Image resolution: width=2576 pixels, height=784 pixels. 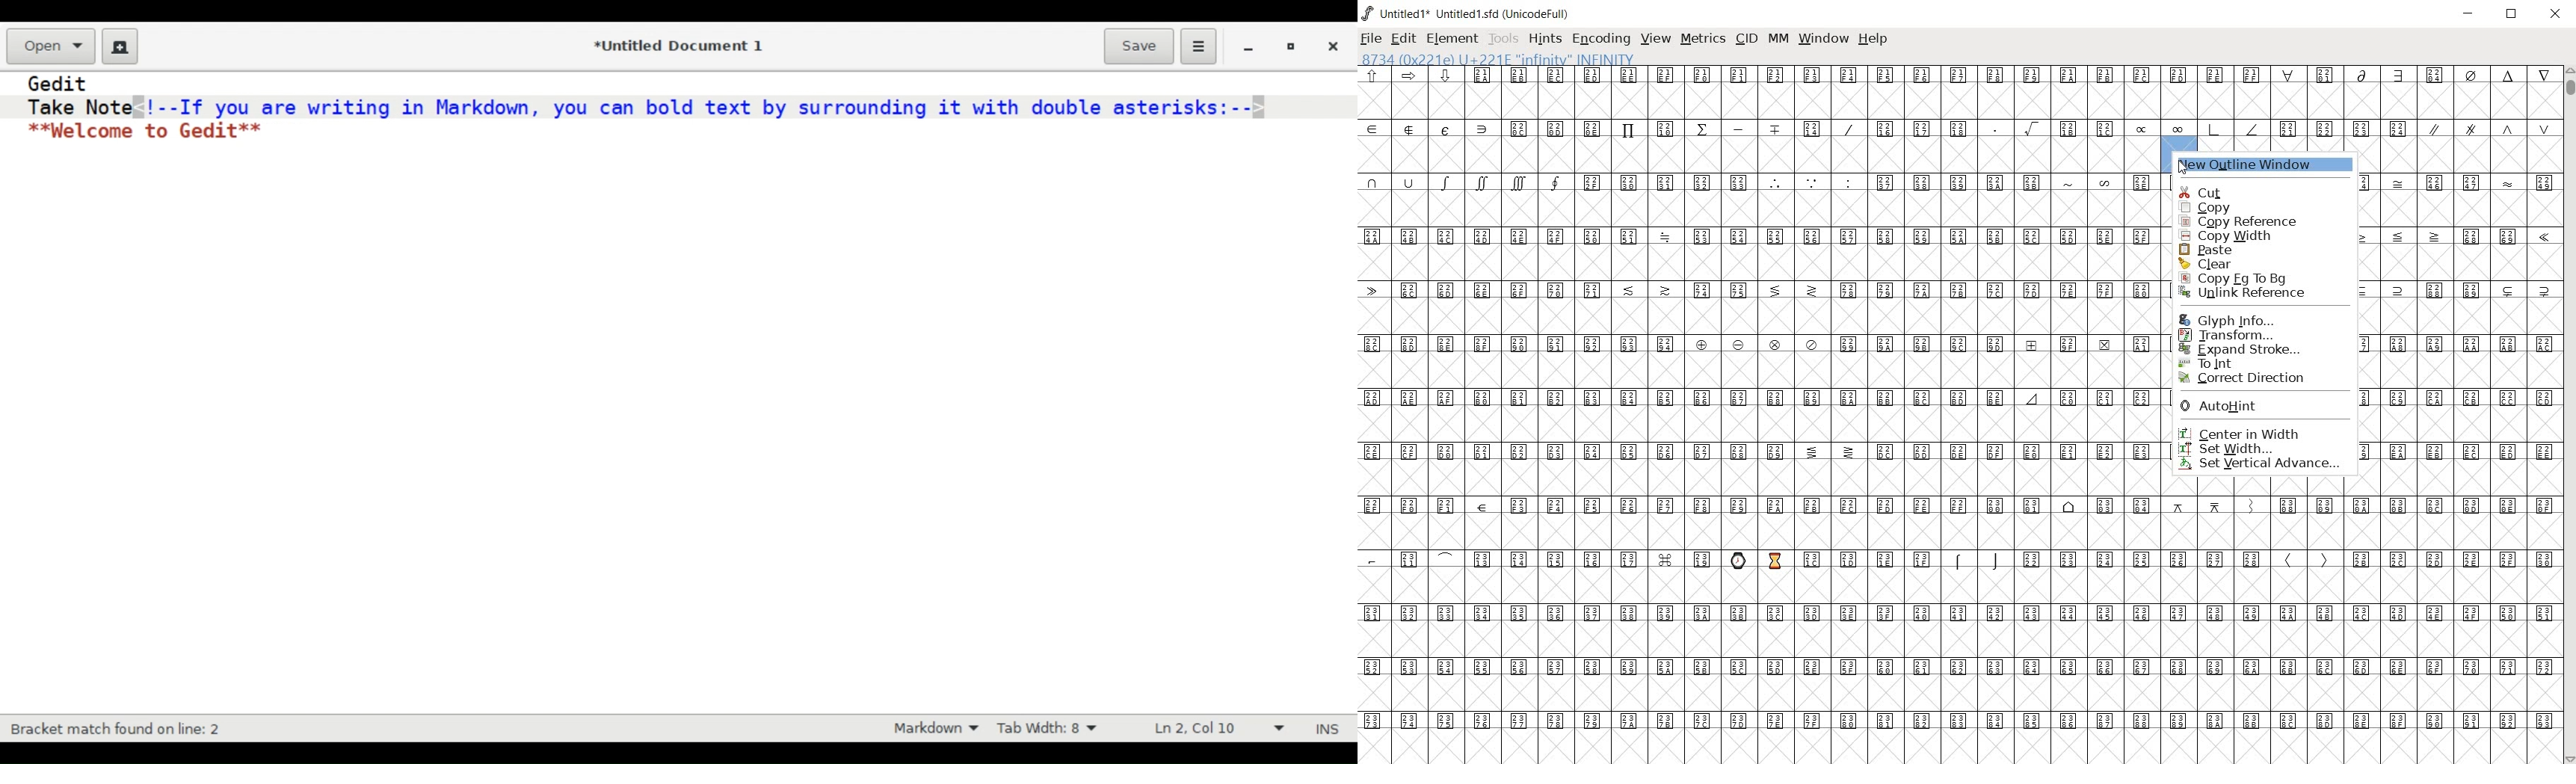 What do you see at coordinates (59, 83) in the screenshot?
I see `Gedit` at bounding box center [59, 83].